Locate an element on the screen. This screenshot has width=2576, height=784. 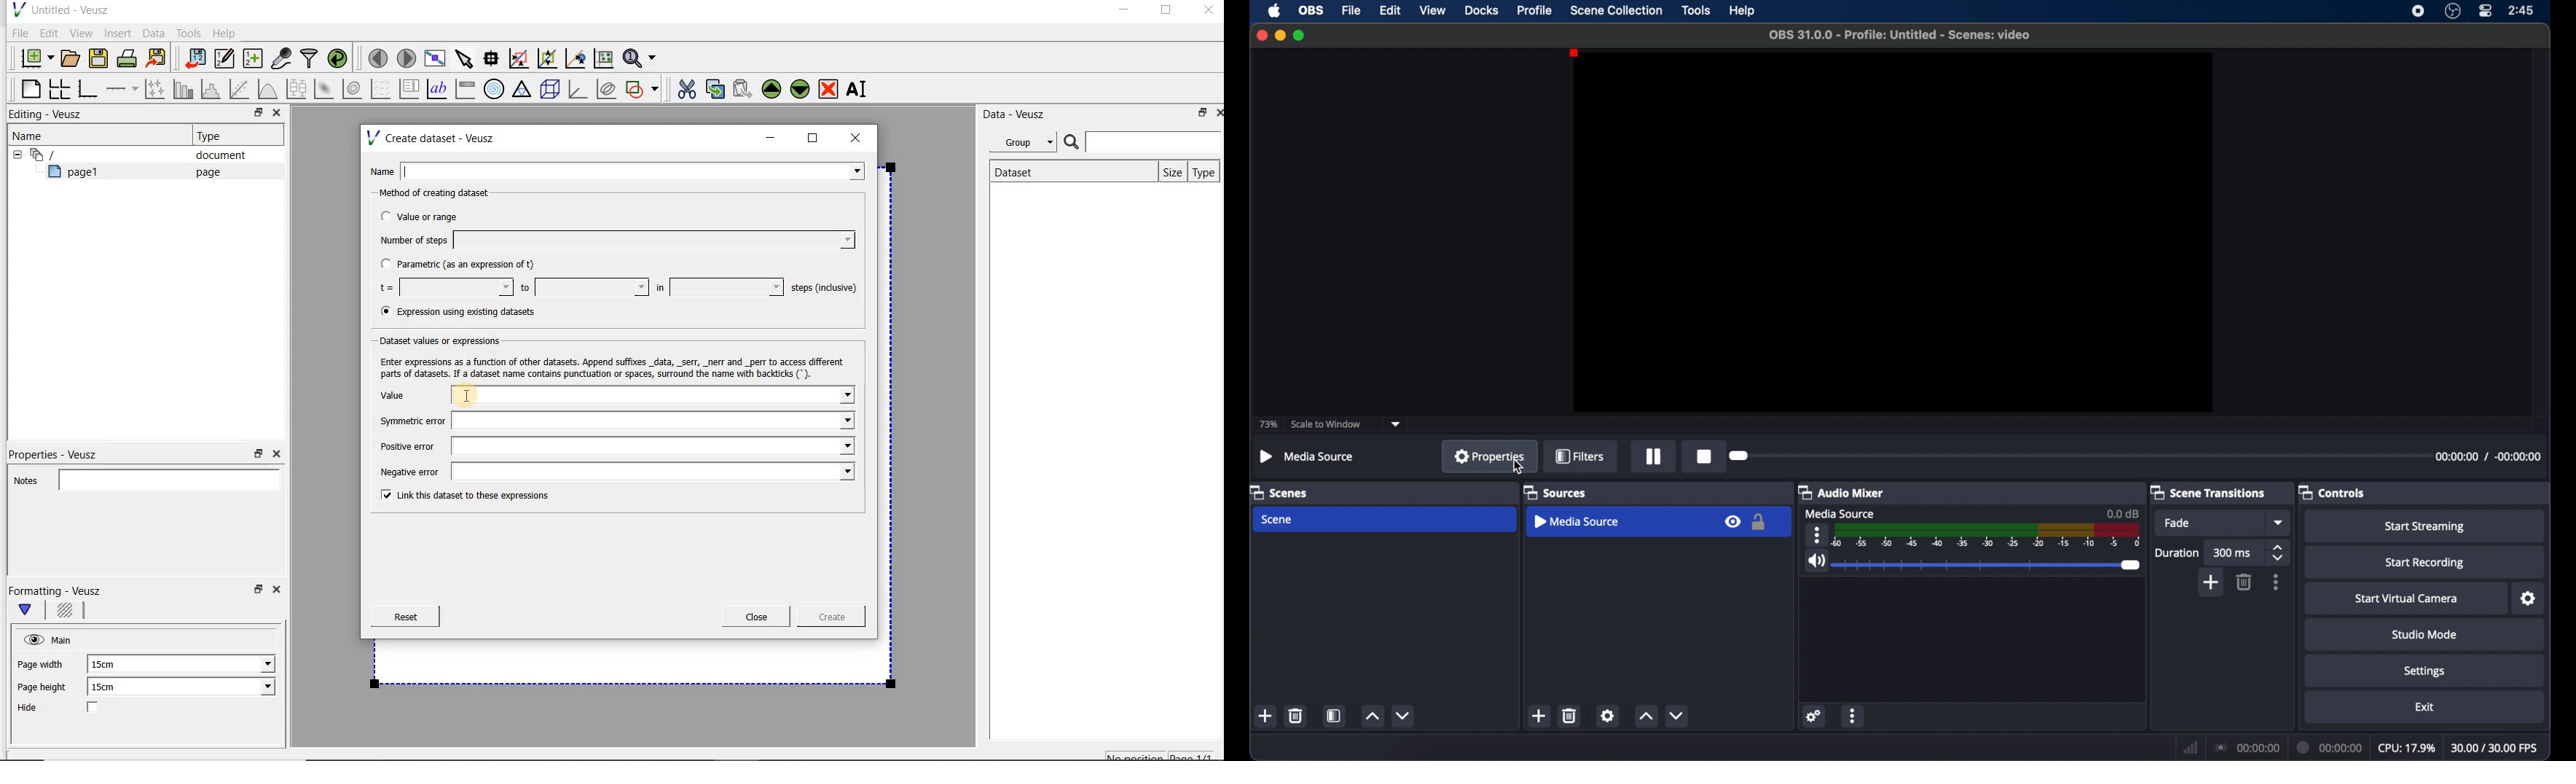
docks is located at coordinates (1482, 10).